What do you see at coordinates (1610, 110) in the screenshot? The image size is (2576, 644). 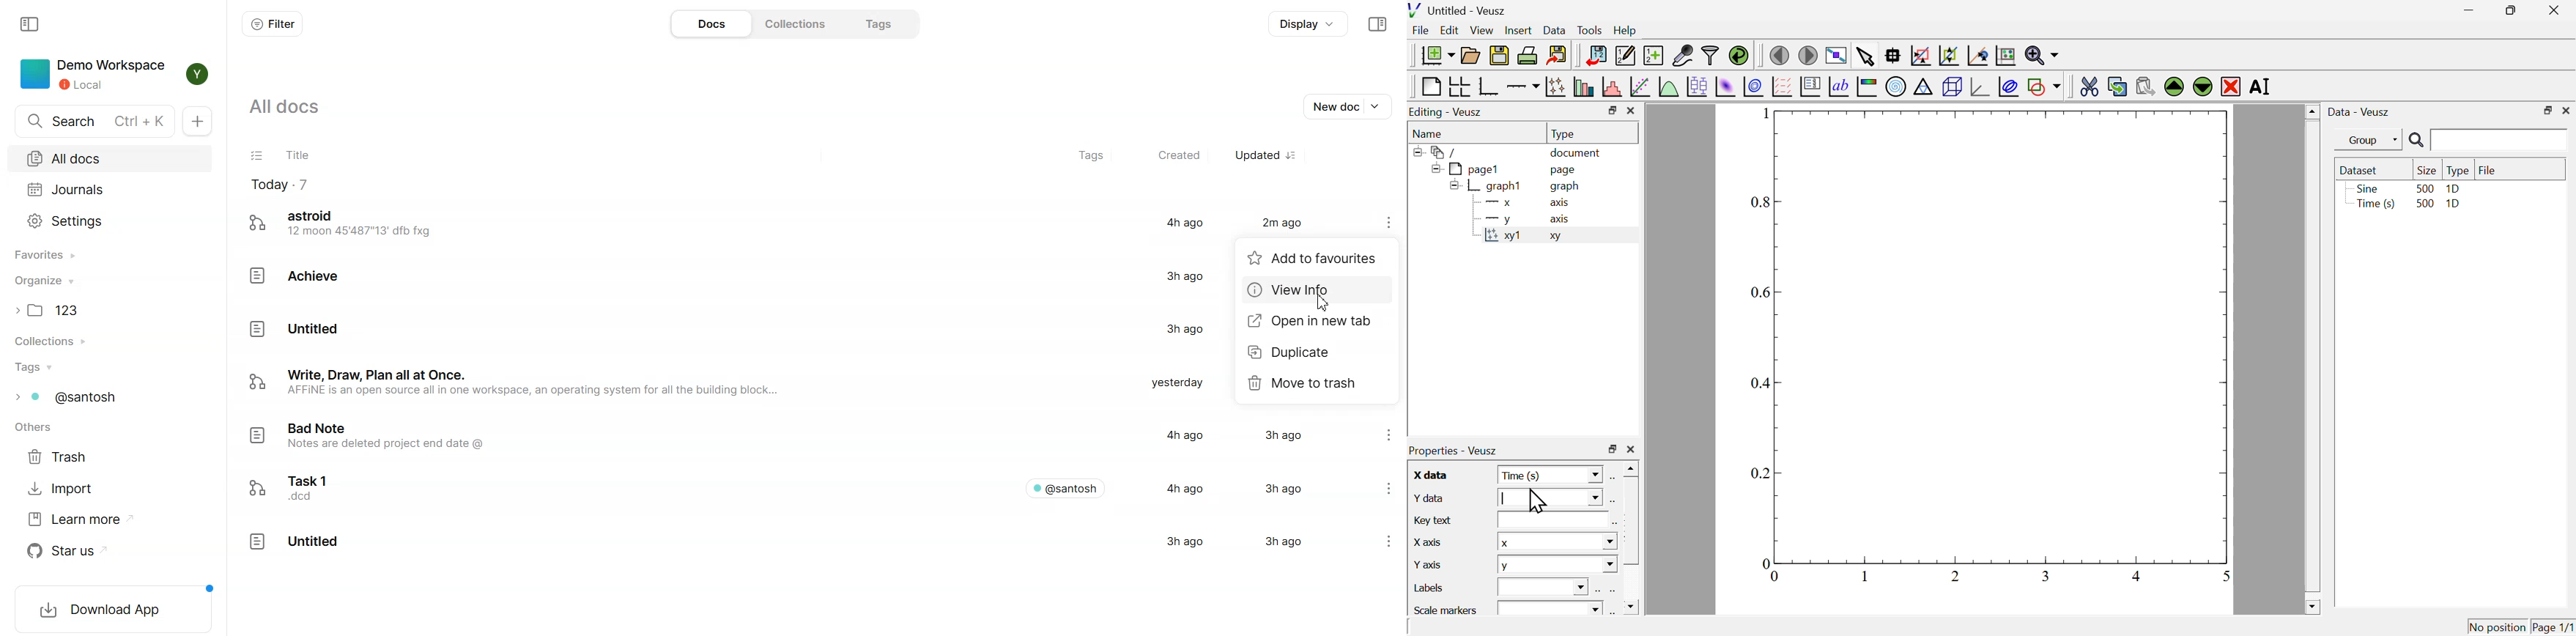 I see `maximize` at bounding box center [1610, 110].